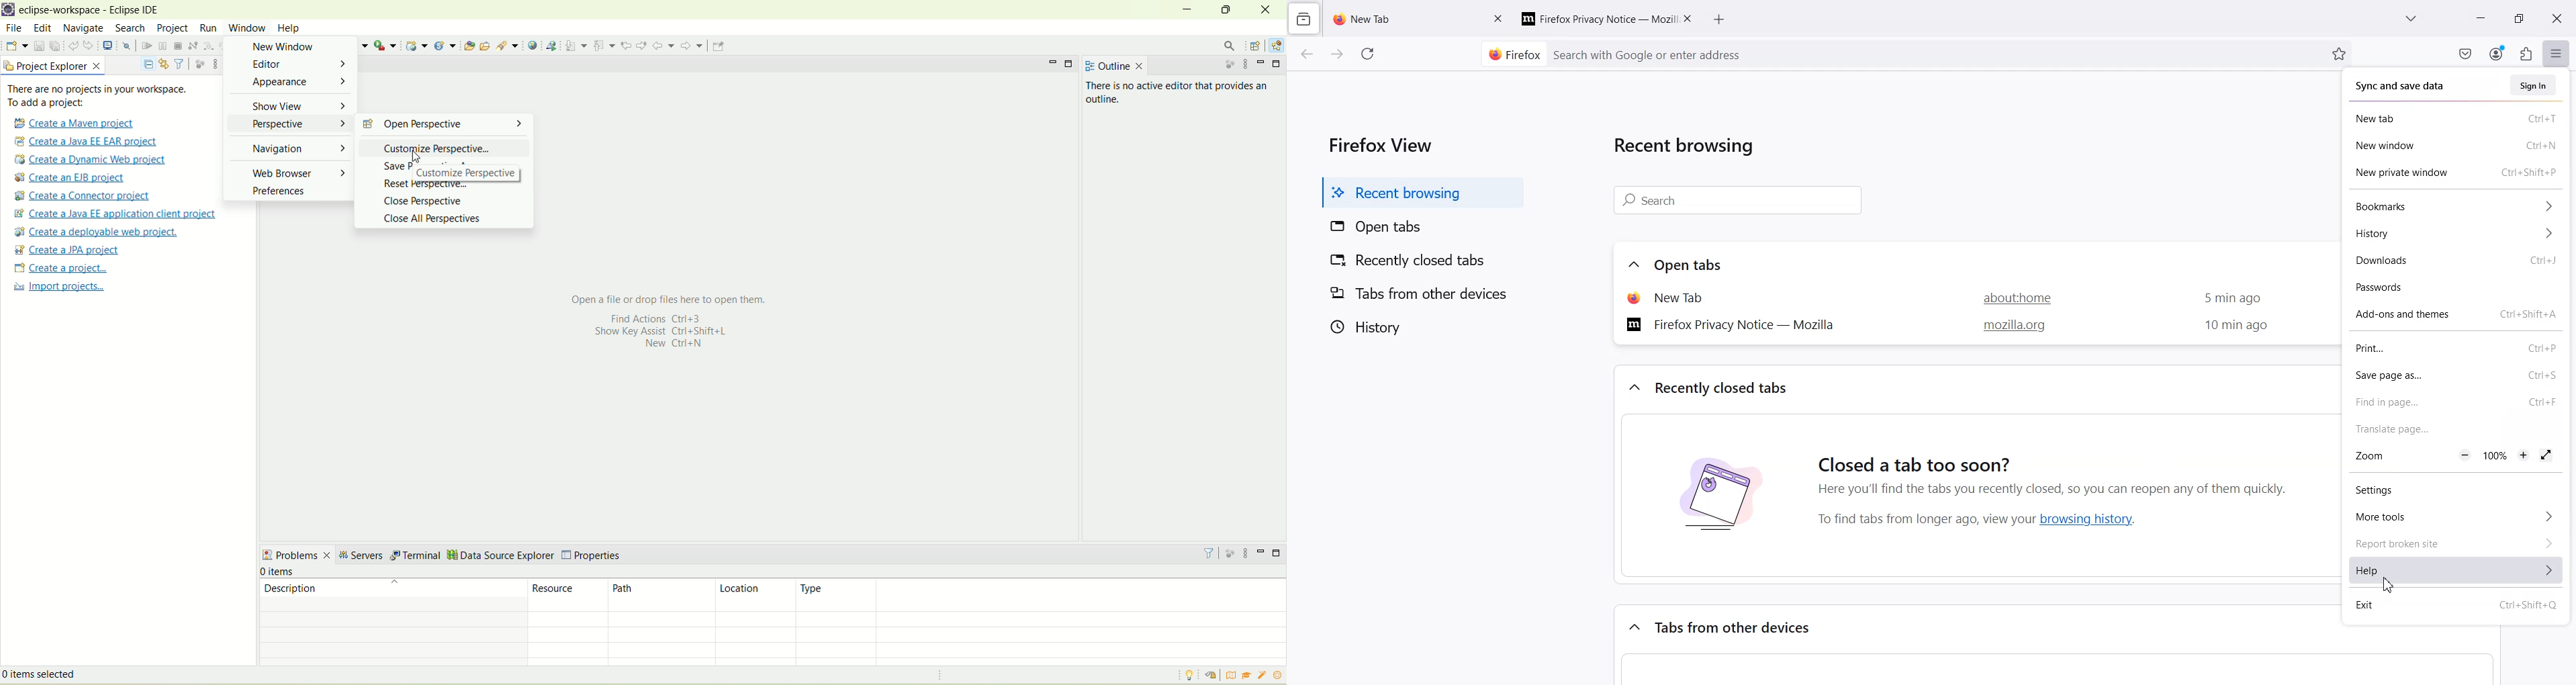  Describe the element at coordinates (288, 47) in the screenshot. I see `new window` at that location.